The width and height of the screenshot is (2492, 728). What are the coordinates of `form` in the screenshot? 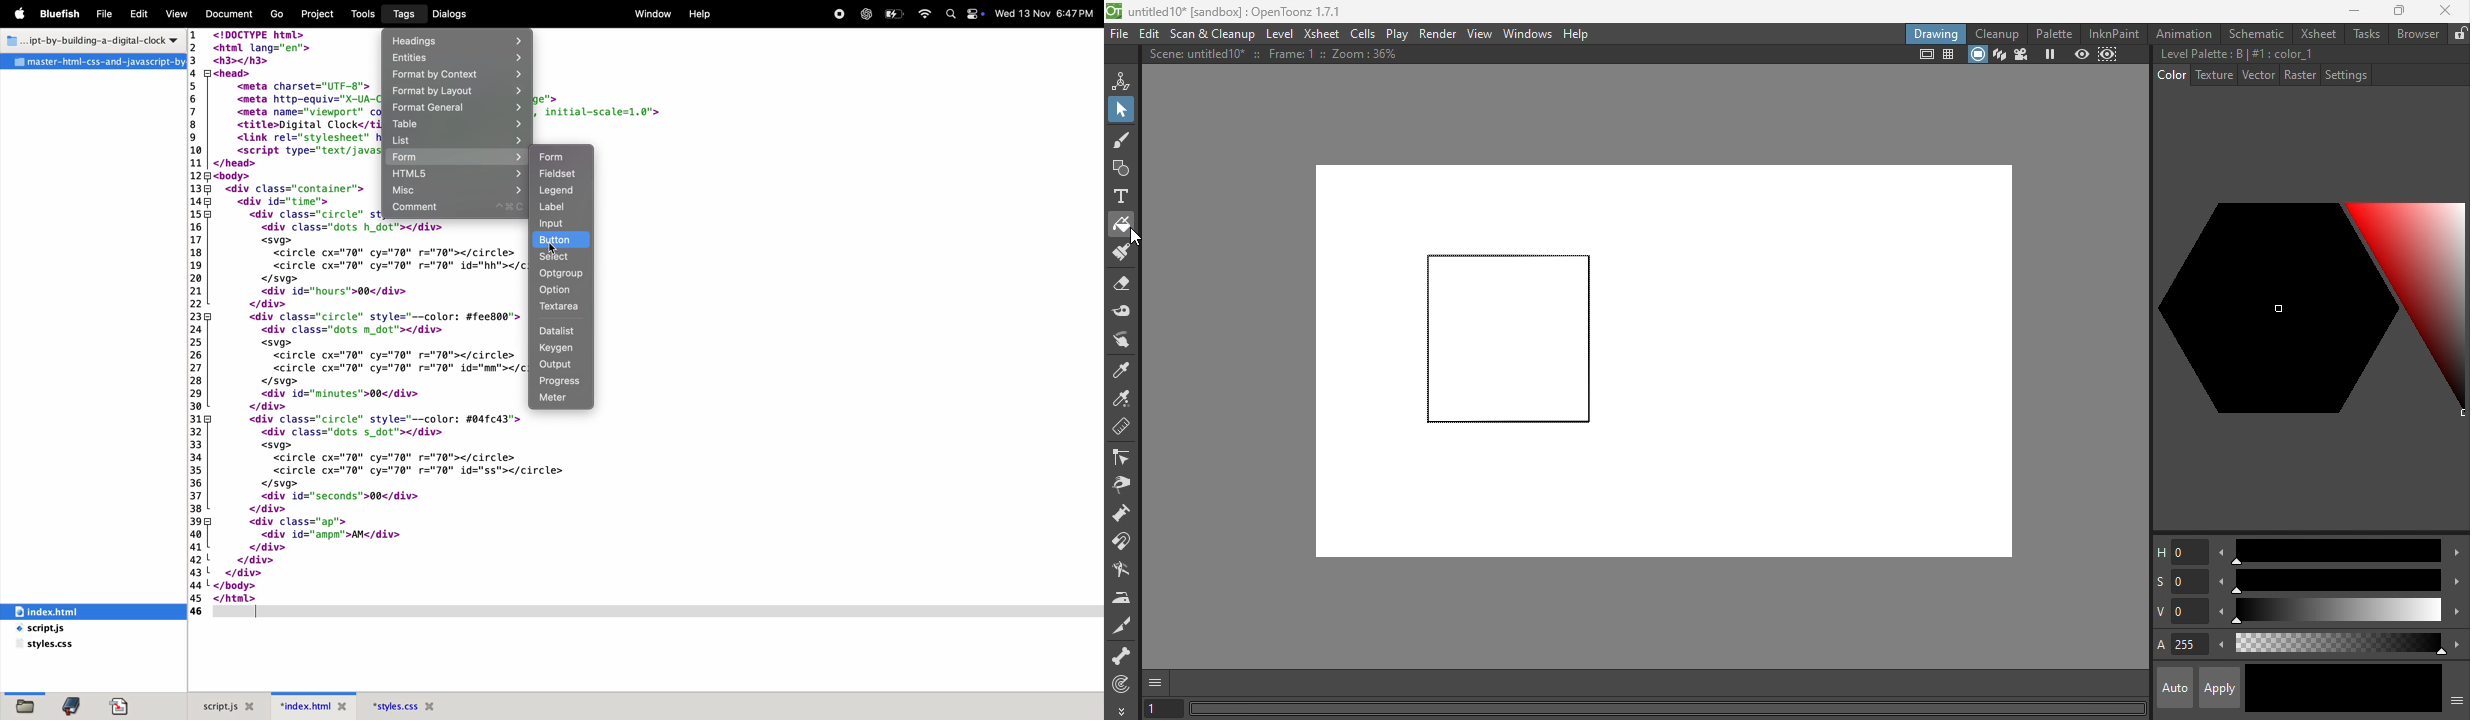 It's located at (456, 157).